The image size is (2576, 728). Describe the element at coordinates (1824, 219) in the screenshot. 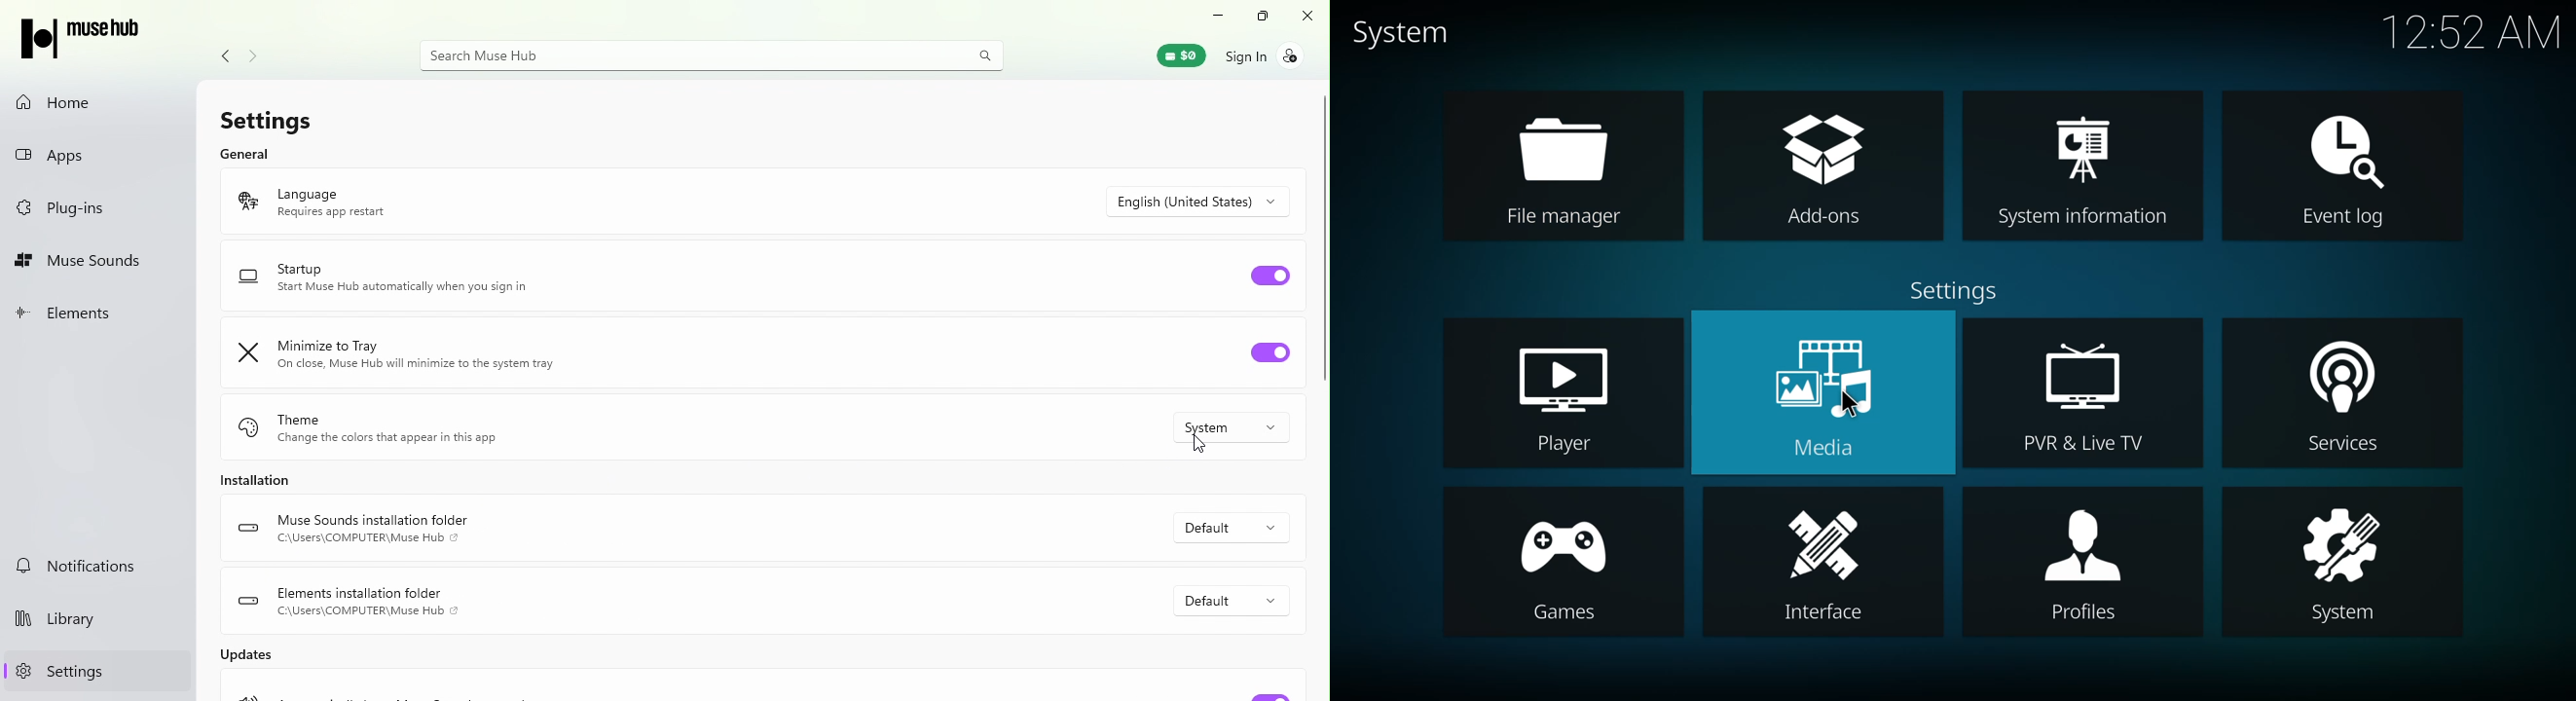

I see `Add-ons` at that location.